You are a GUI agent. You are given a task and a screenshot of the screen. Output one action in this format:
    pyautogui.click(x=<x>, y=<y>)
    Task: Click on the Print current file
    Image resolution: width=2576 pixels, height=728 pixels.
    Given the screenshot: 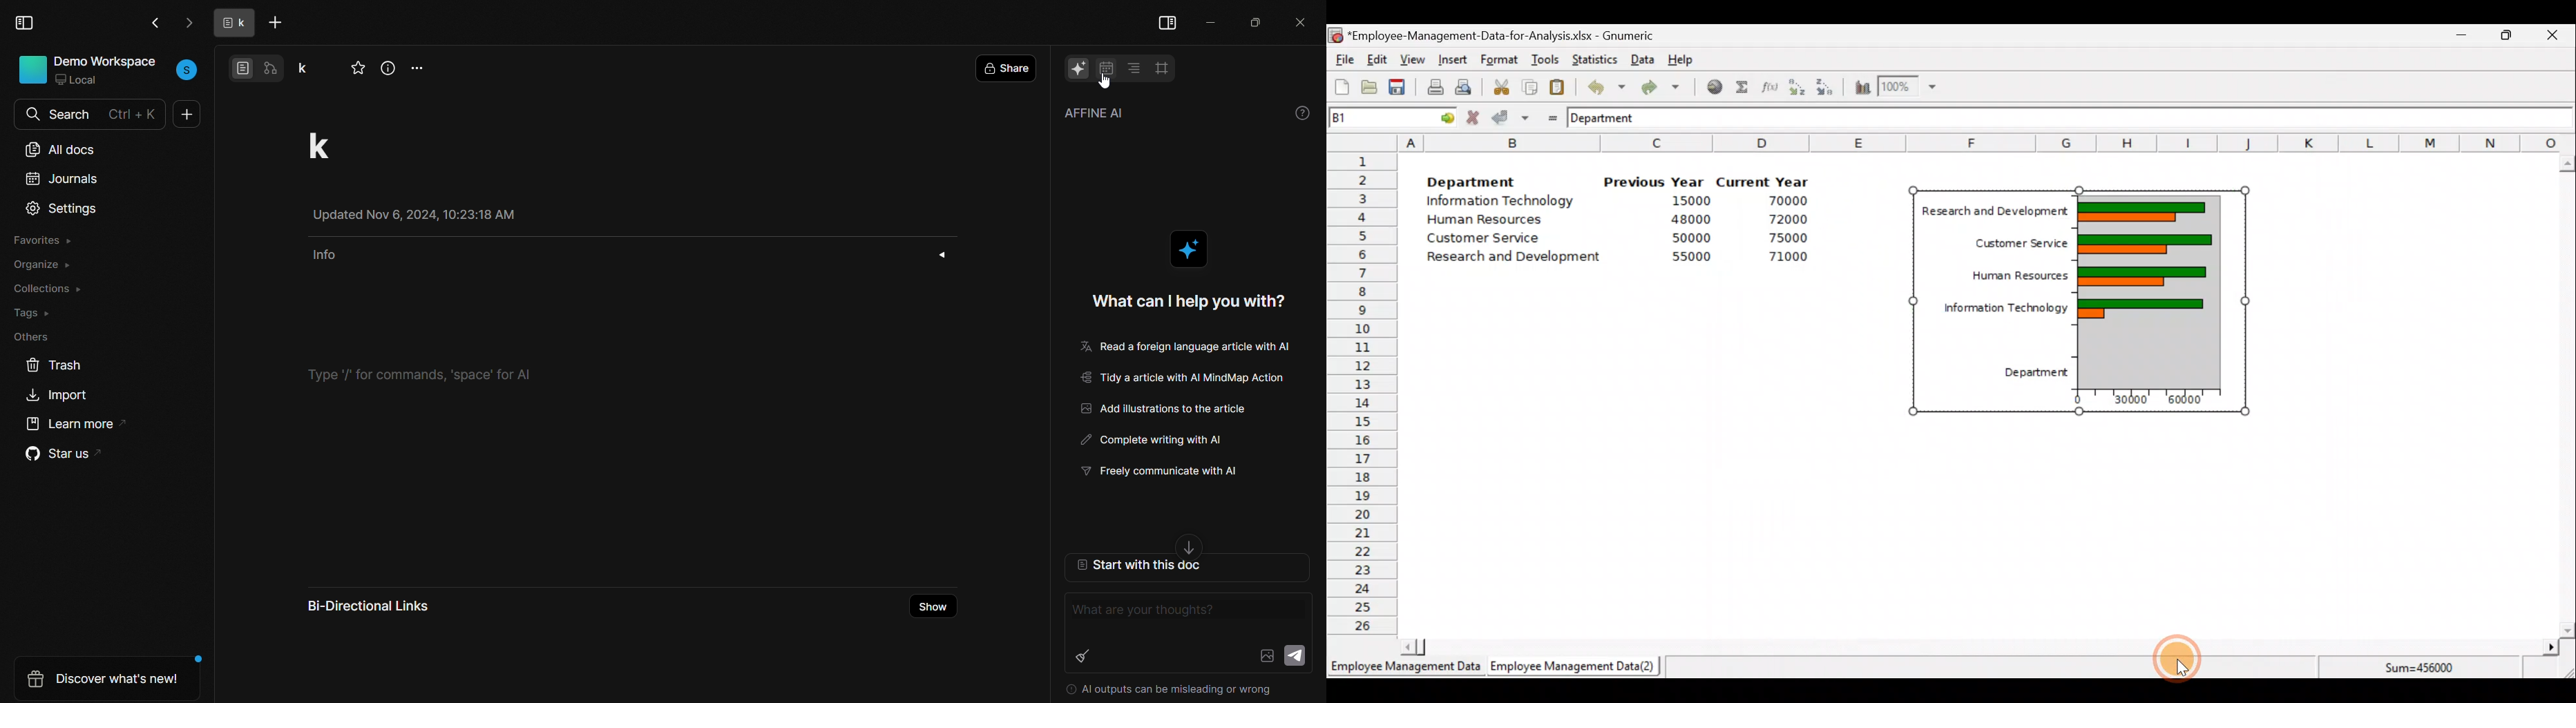 What is the action you would take?
    pyautogui.click(x=1435, y=87)
    